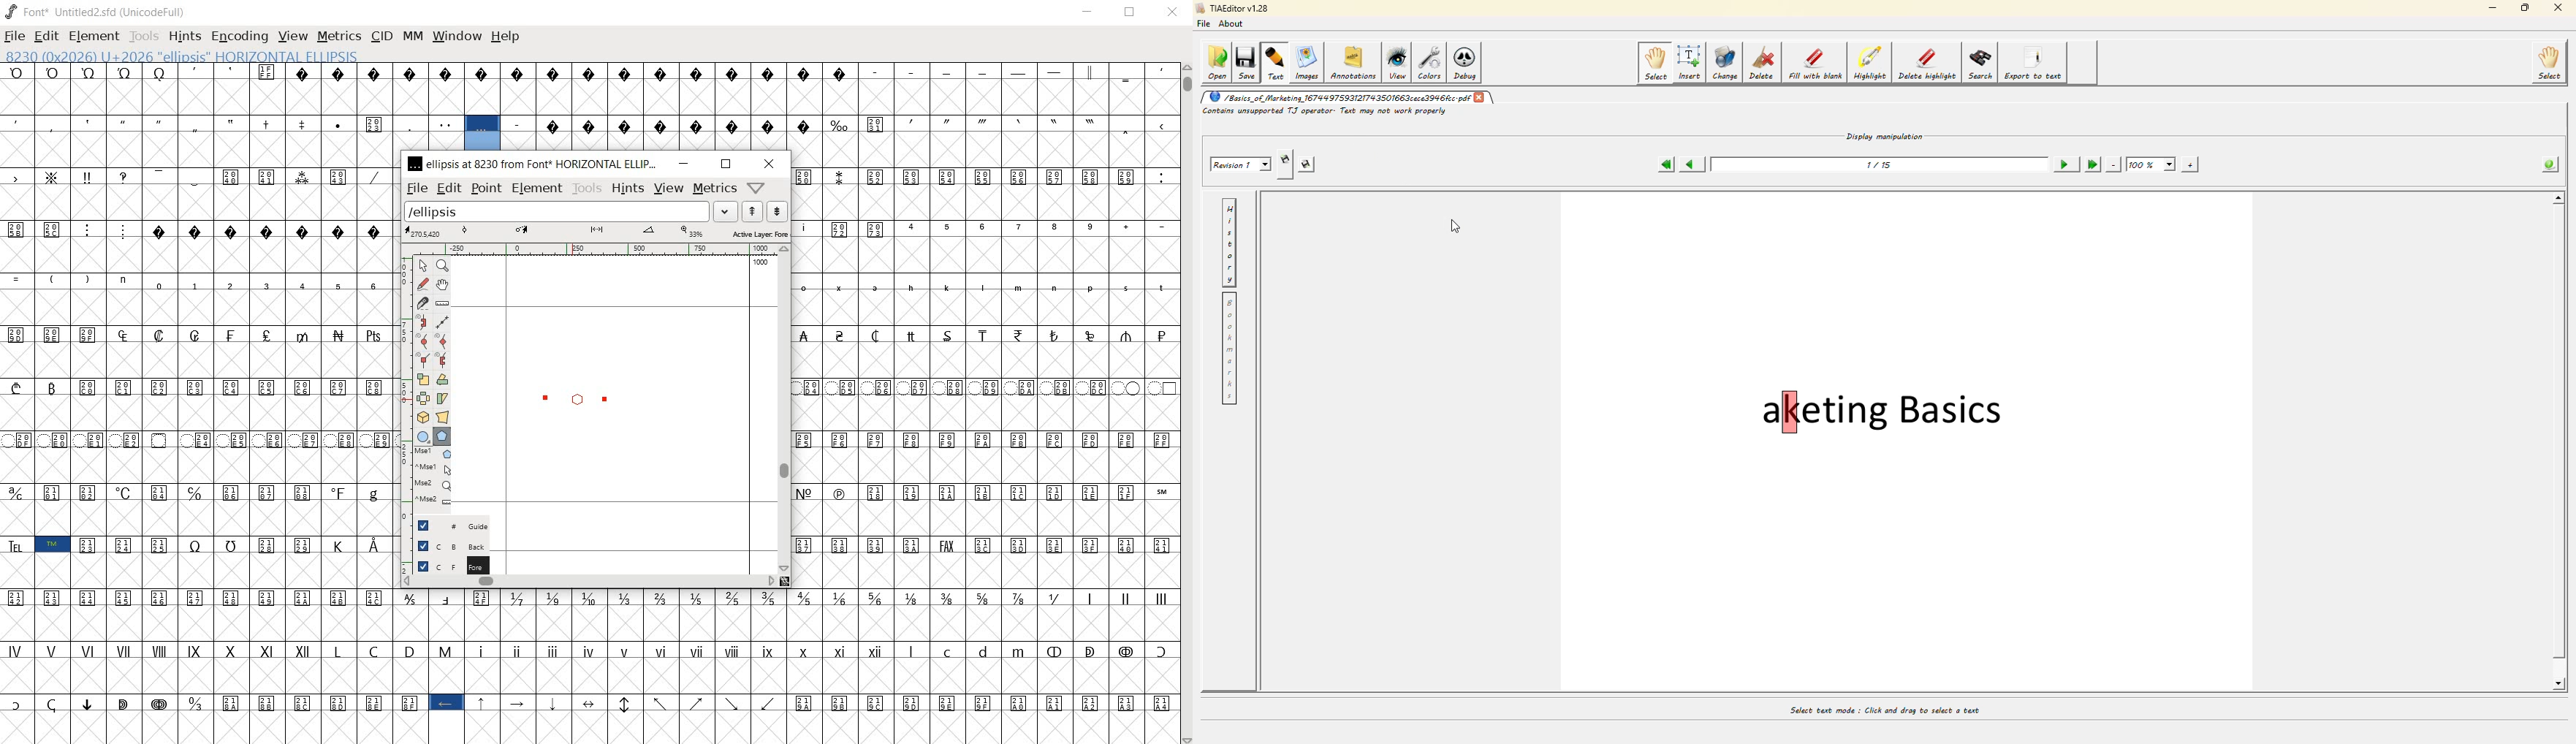 Image resolution: width=2576 pixels, height=756 pixels. Describe the element at coordinates (193, 398) in the screenshot. I see `GLYPHS` at that location.